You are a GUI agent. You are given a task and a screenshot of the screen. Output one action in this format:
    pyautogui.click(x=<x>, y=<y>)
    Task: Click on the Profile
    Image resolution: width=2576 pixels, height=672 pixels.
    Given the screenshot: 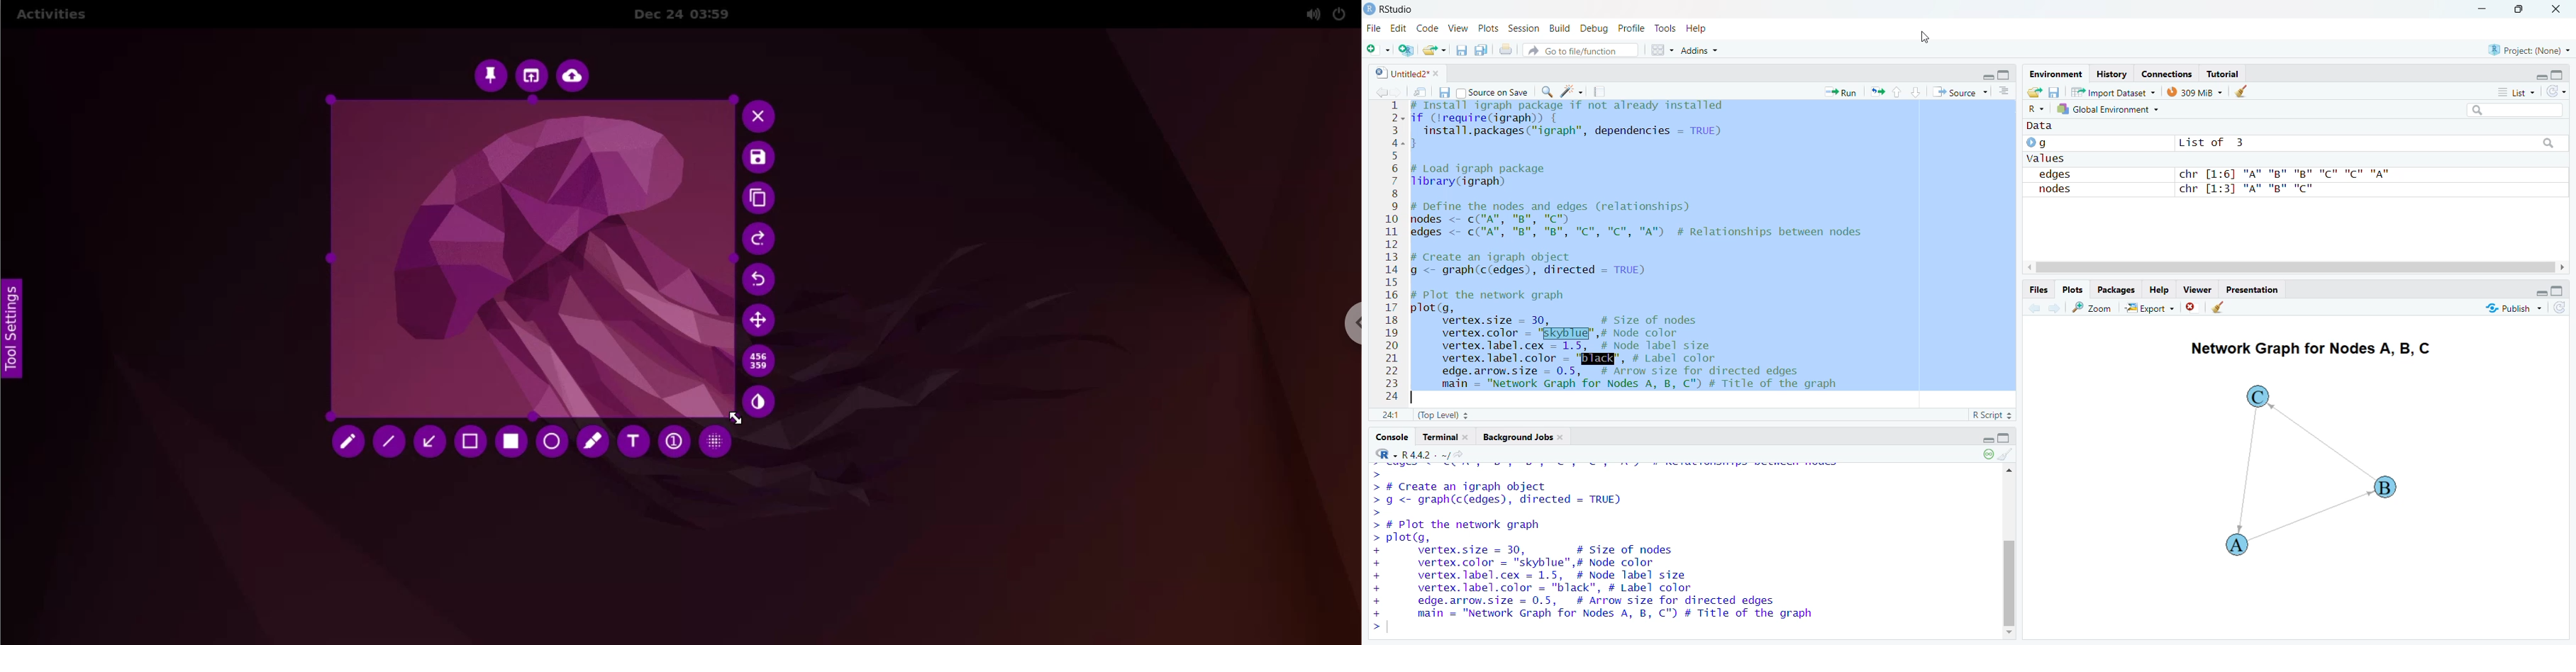 What is the action you would take?
    pyautogui.click(x=1631, y=28)
    